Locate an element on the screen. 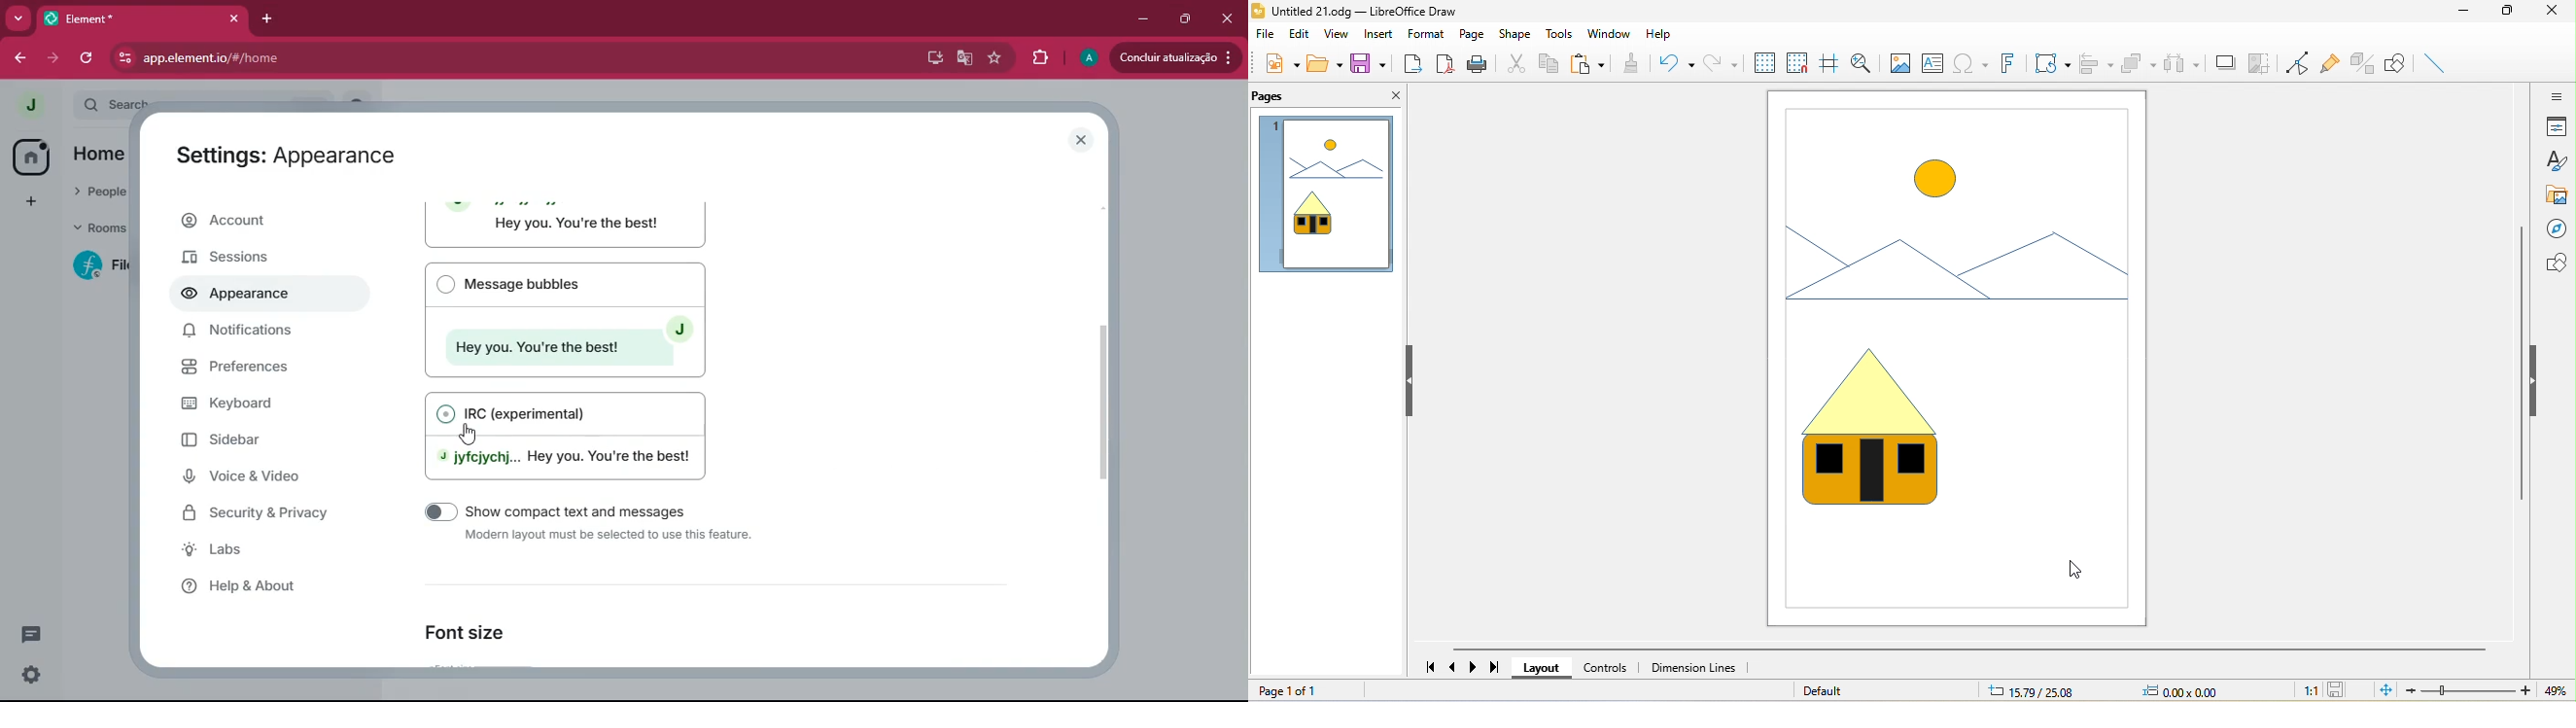  home is located at coordinates (102, 154).